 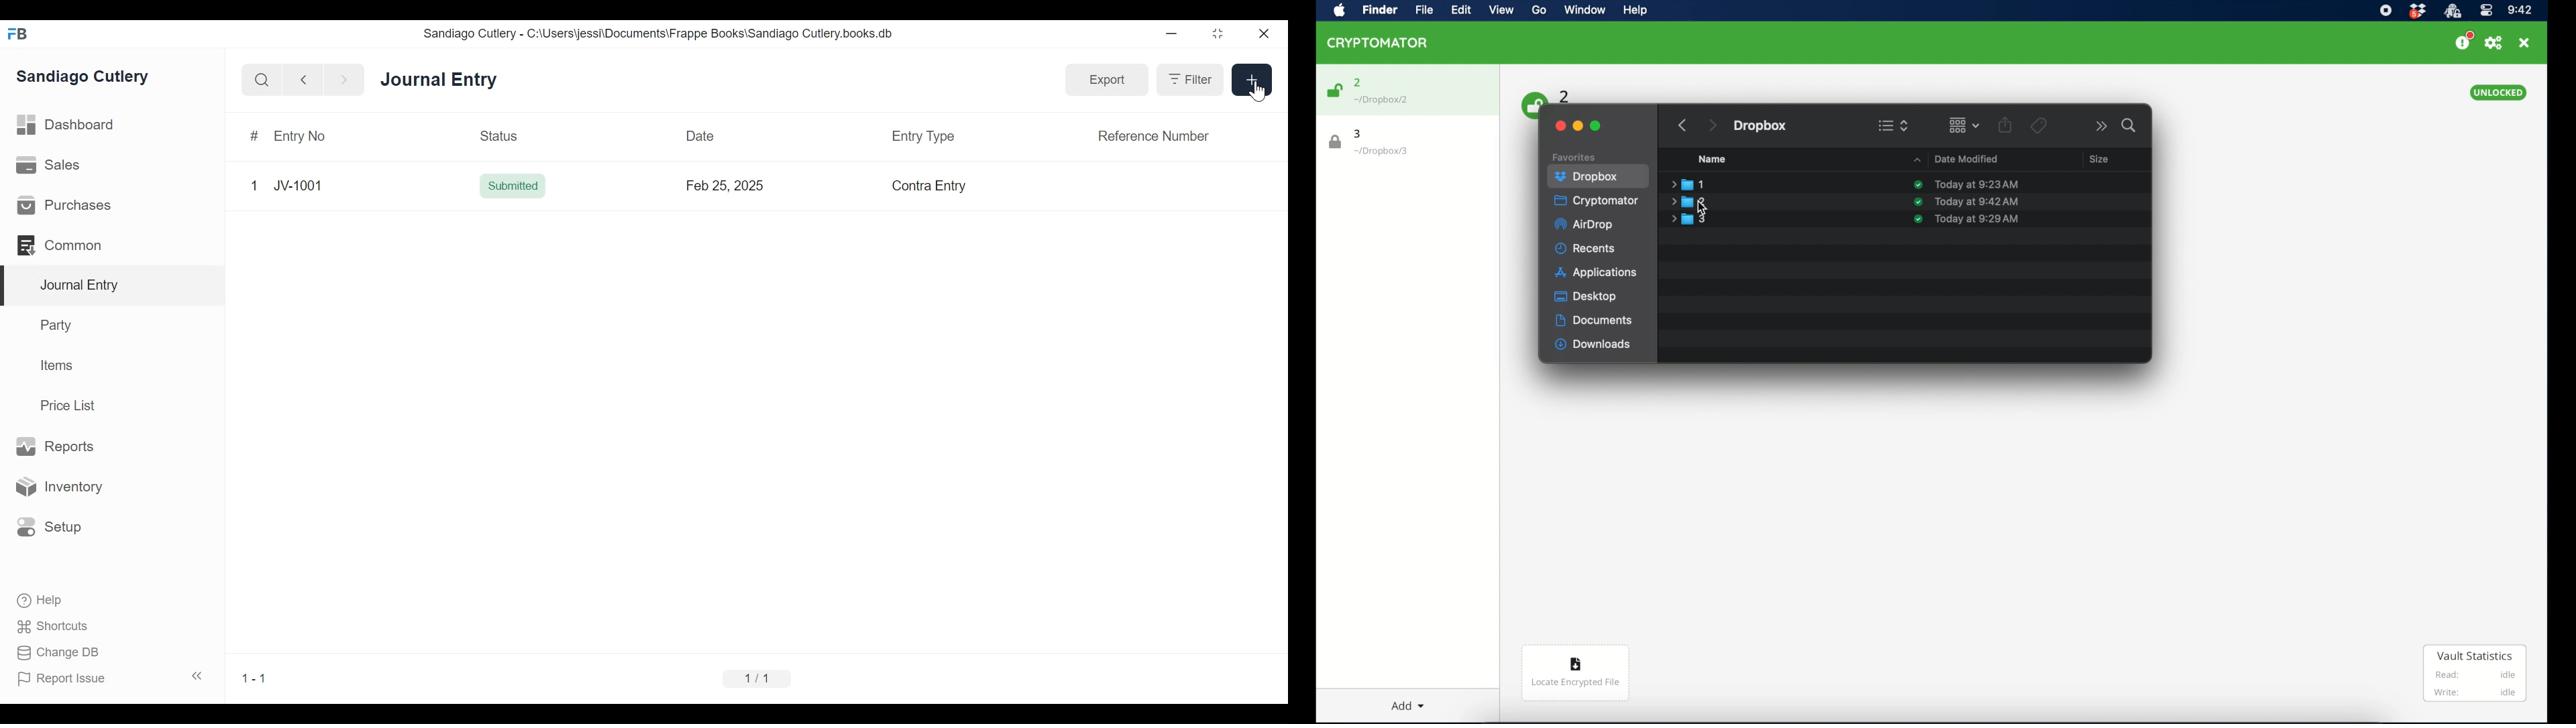 I want to click on cryptomator icon, so click(x=2452, y=11).